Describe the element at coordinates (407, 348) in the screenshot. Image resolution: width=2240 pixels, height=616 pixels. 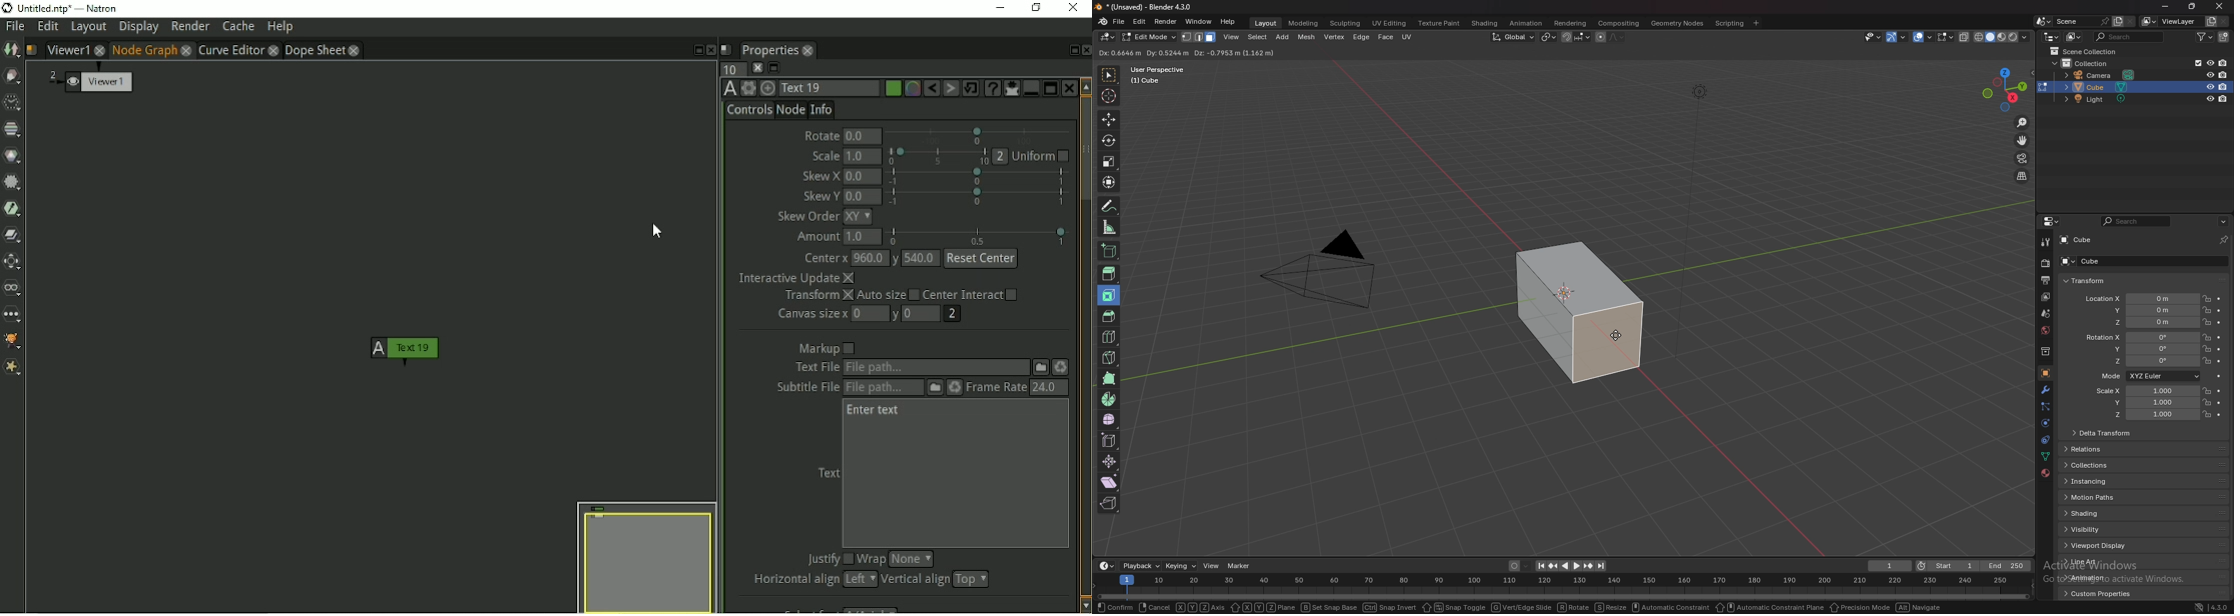
I see `Text 1` at that location.